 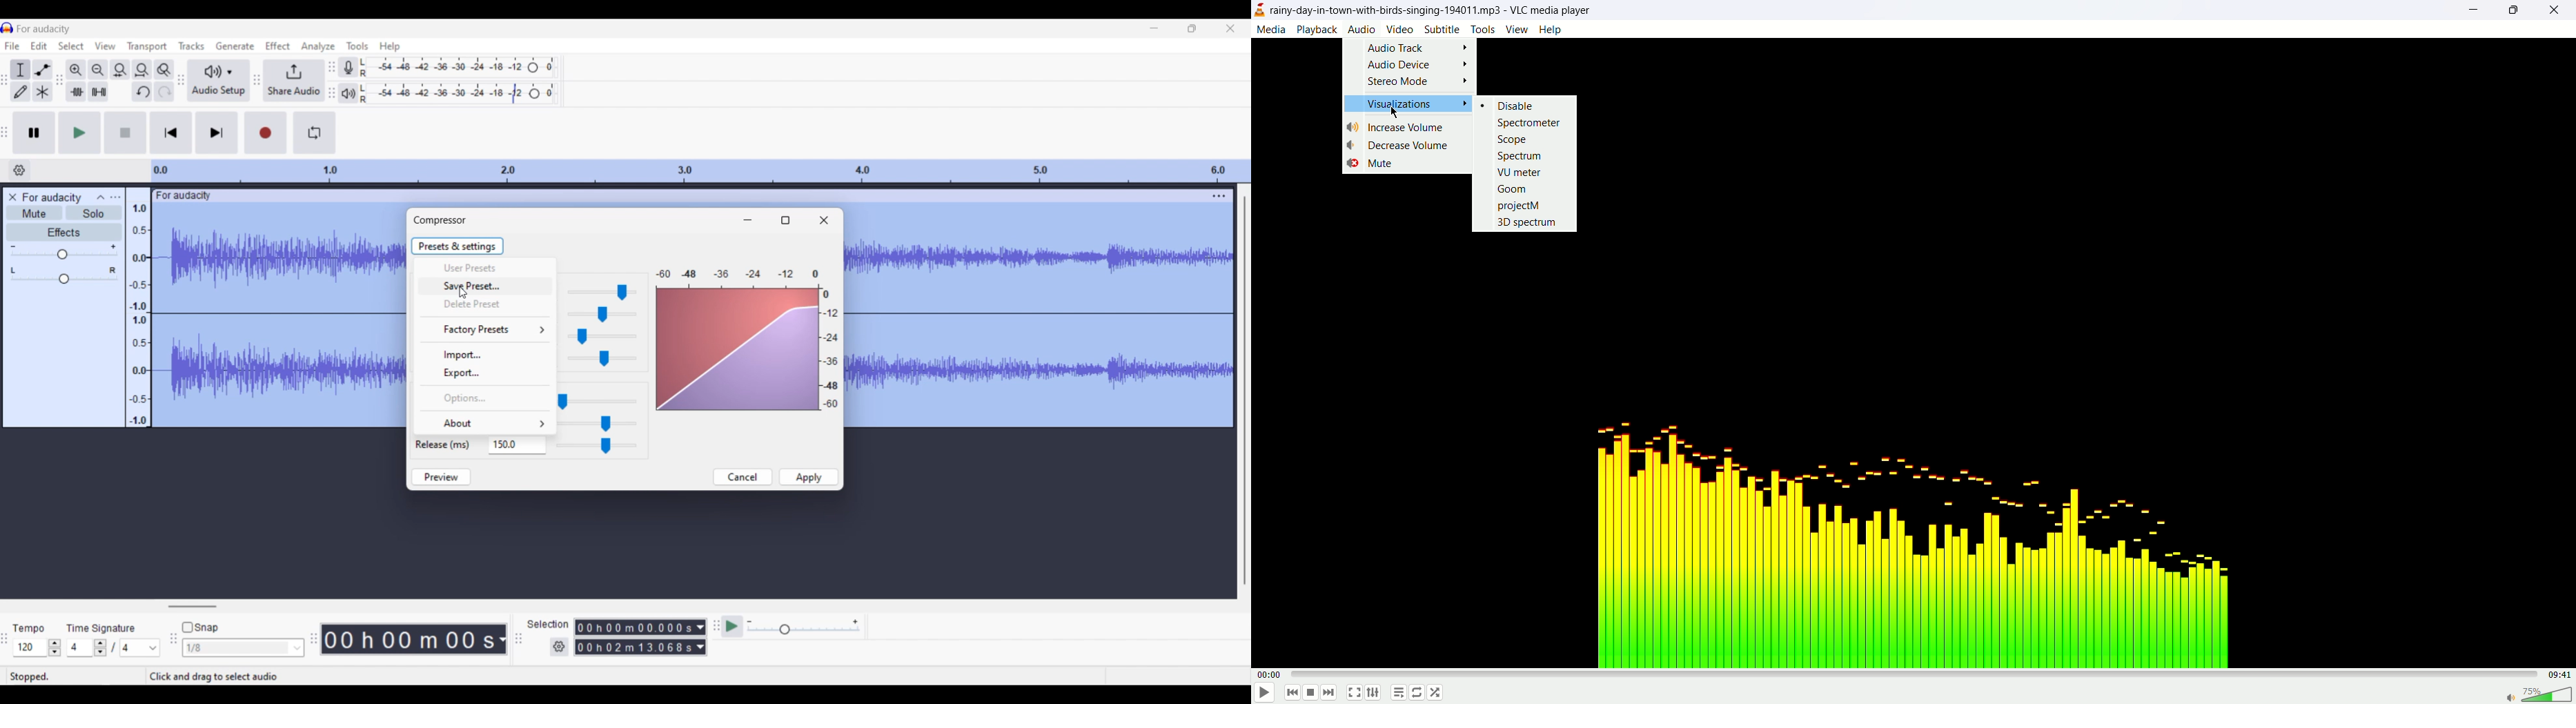 What do you see at coordinates (486, 422) in the screenshot?
I see `About` at bounding box center [486, 422].